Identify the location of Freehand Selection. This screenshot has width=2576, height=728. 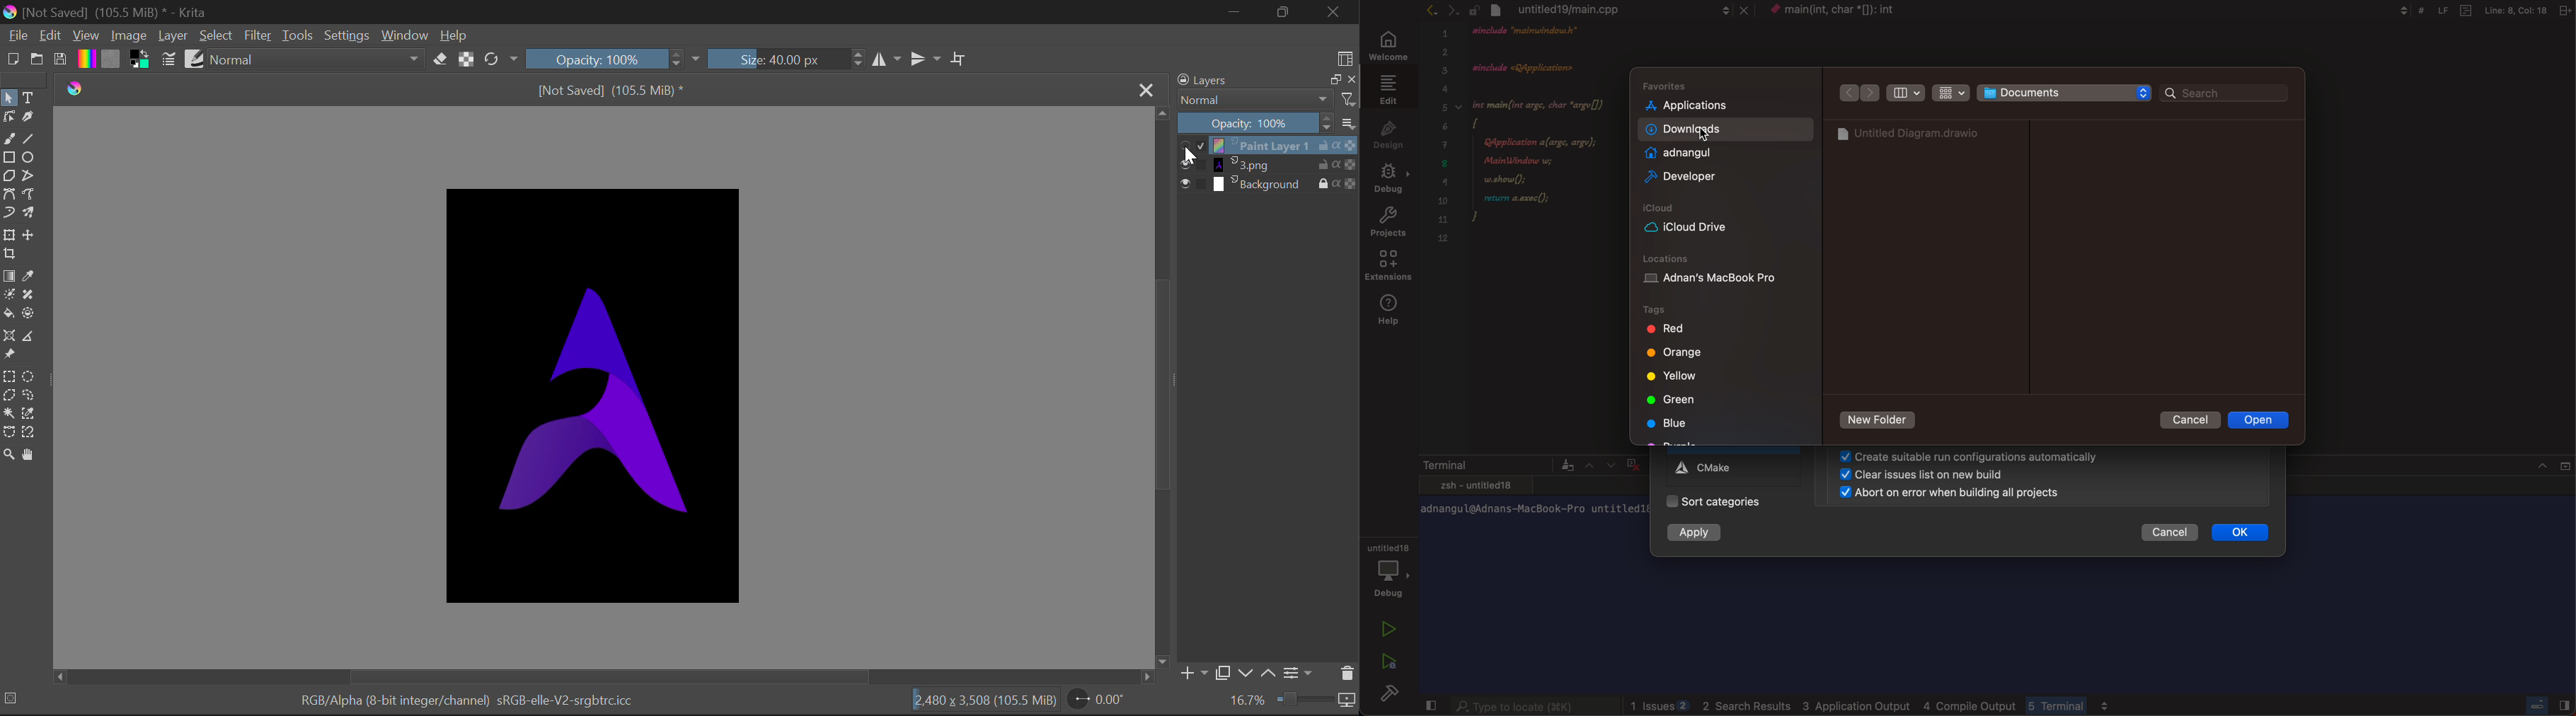
(29, 395).